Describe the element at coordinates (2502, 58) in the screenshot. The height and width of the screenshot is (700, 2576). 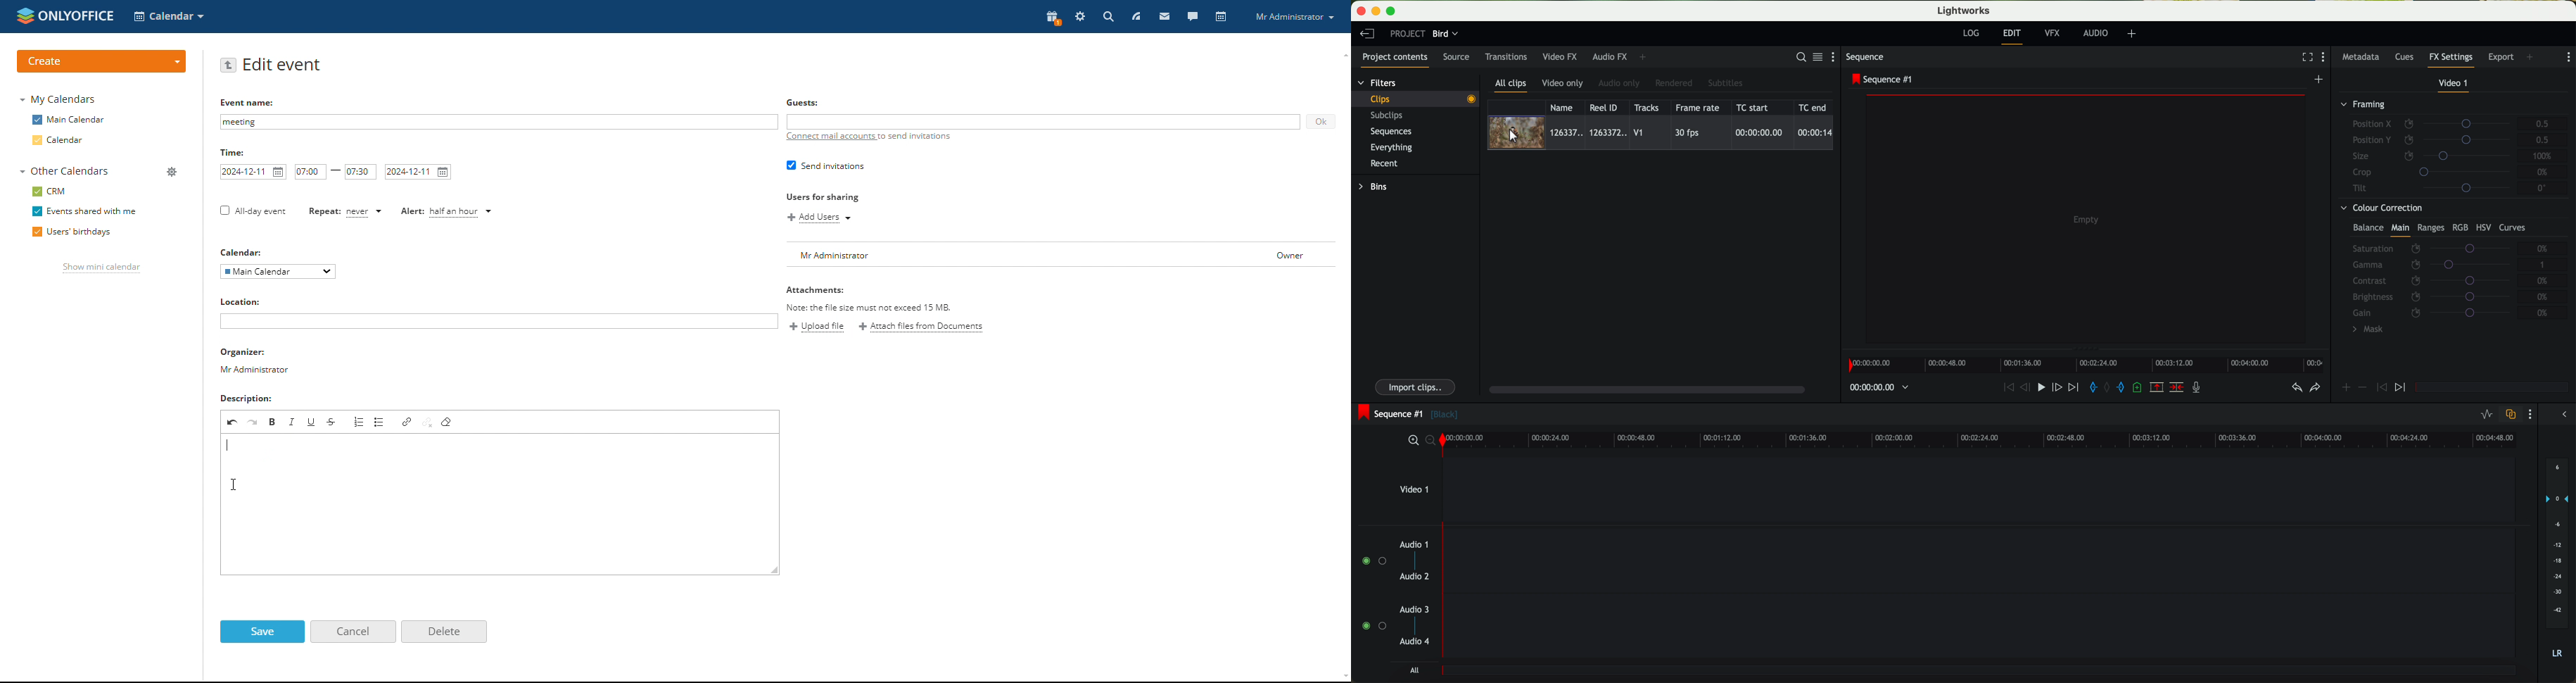
I see `export` at that location.